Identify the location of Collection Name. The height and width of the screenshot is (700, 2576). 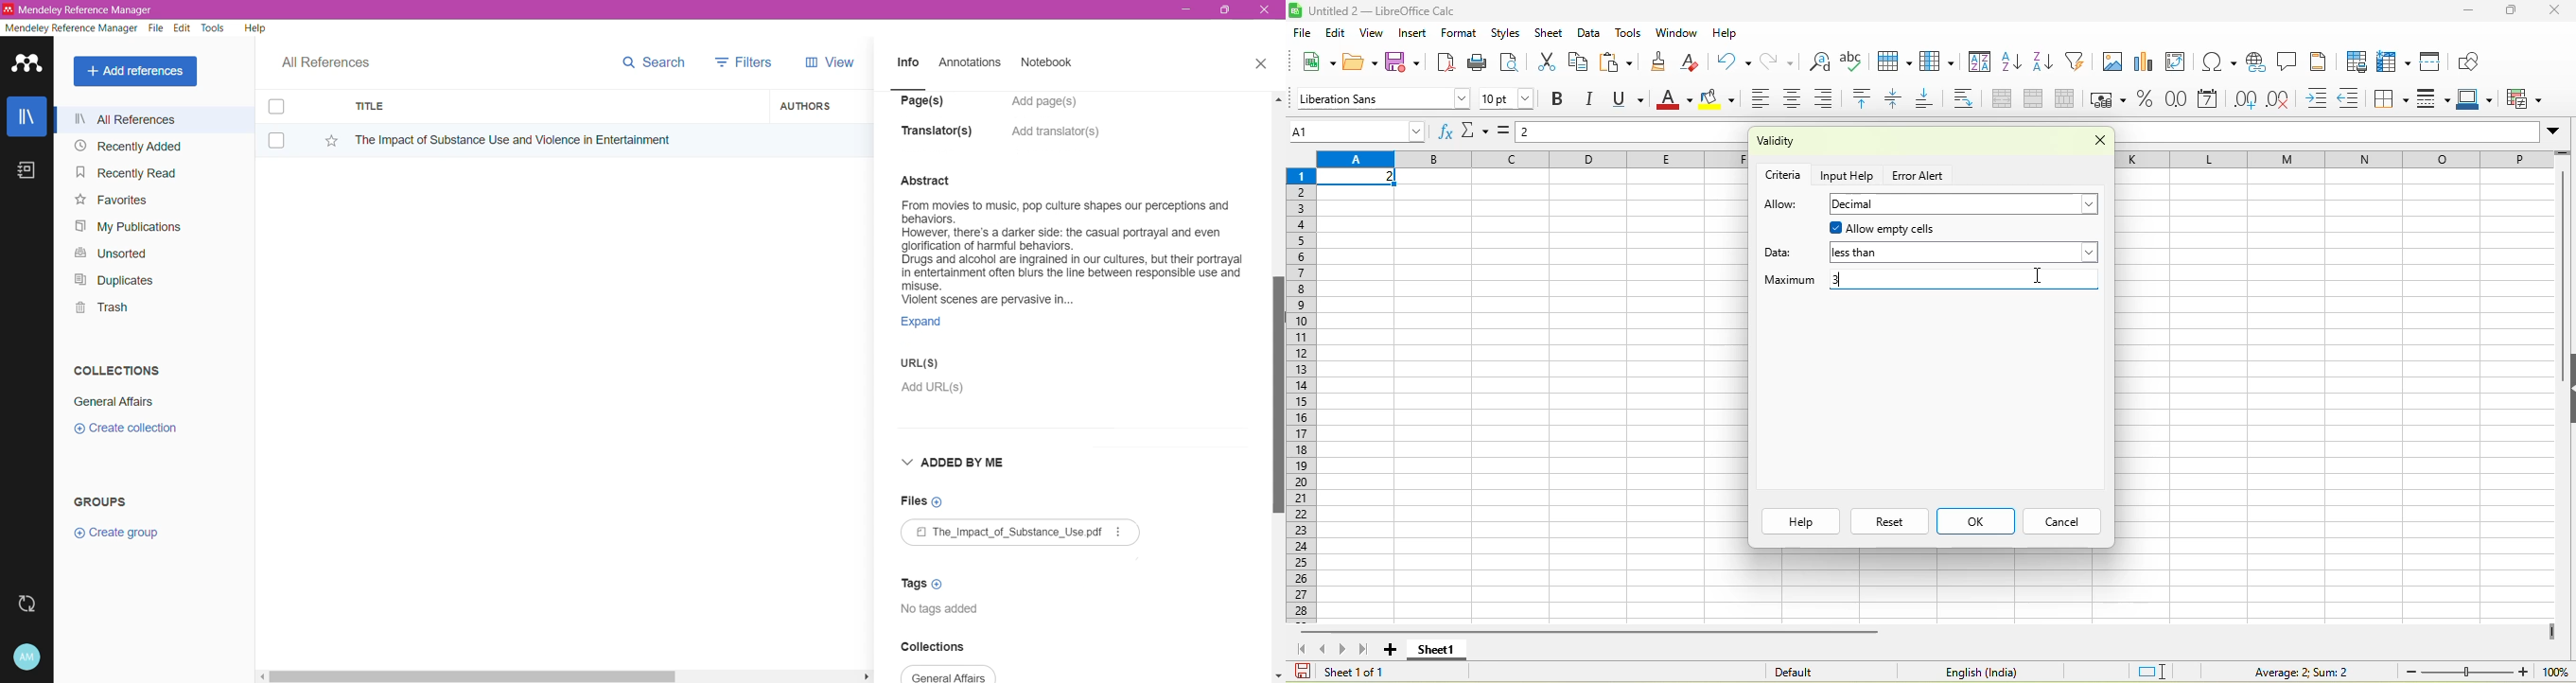
(949, 673).